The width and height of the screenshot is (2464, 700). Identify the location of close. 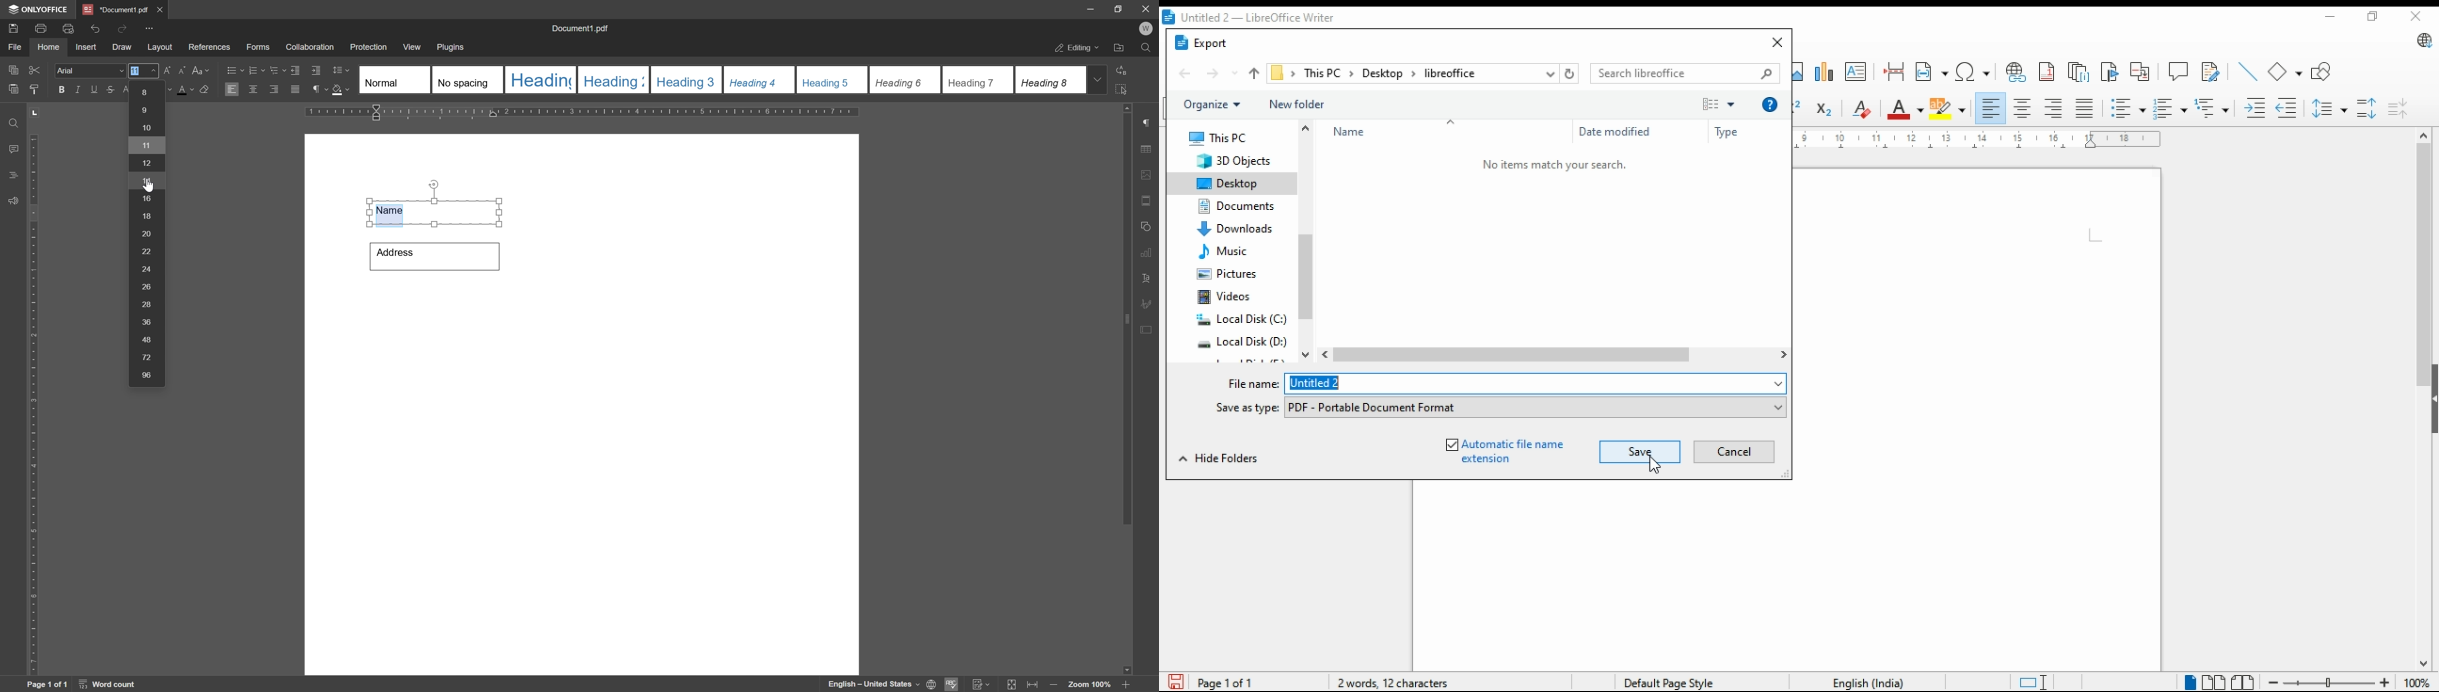
(161, 8).